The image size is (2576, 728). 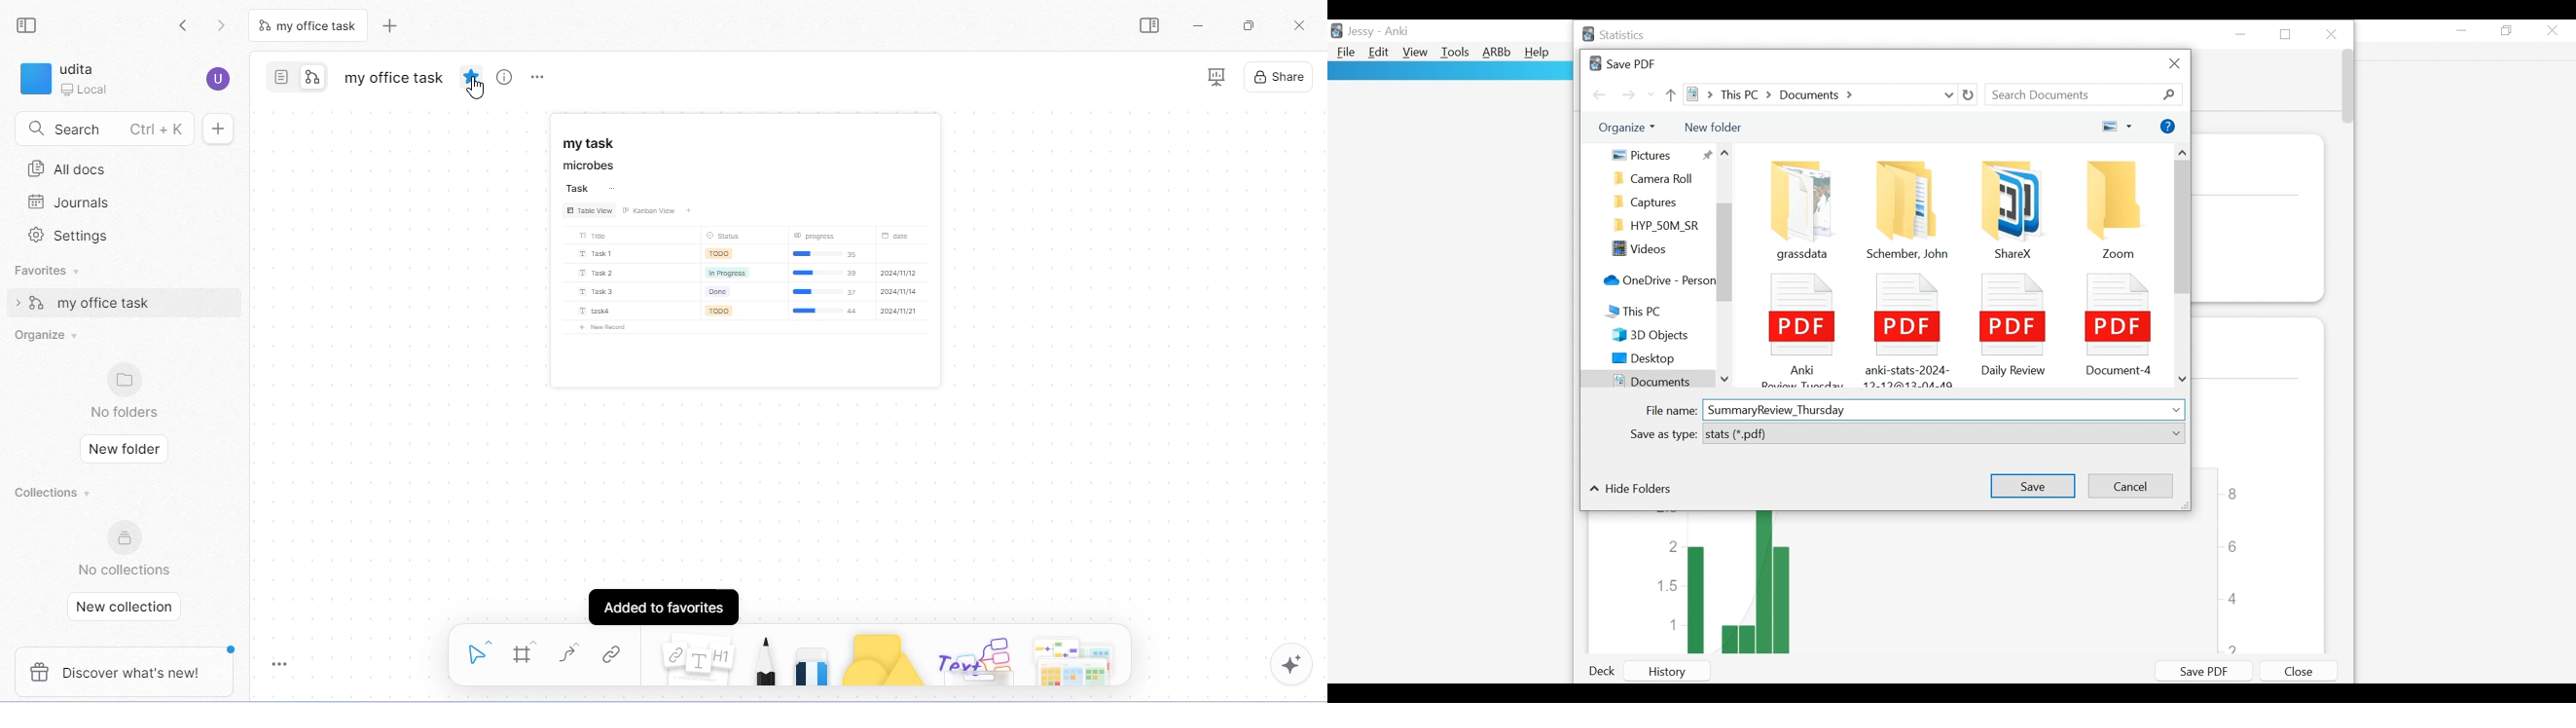 I want to click on View, so click(x=1415, y=53).